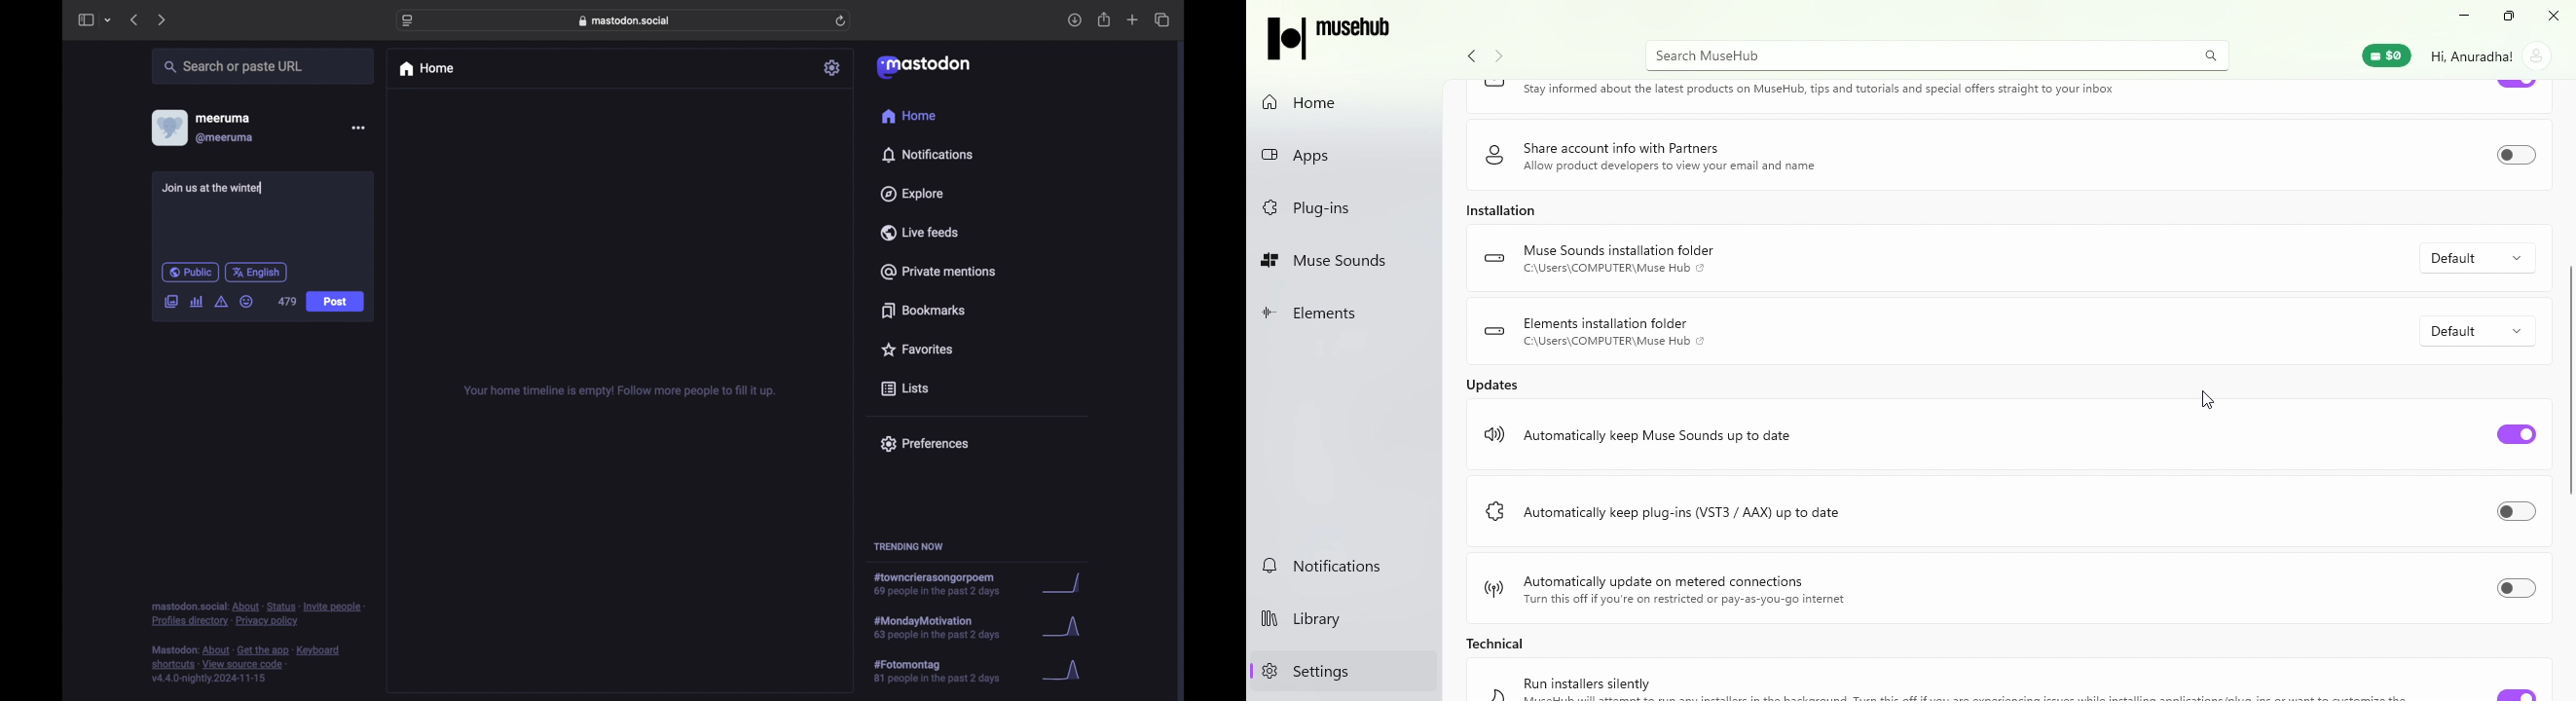  I want to click on public, so click(190, 272).